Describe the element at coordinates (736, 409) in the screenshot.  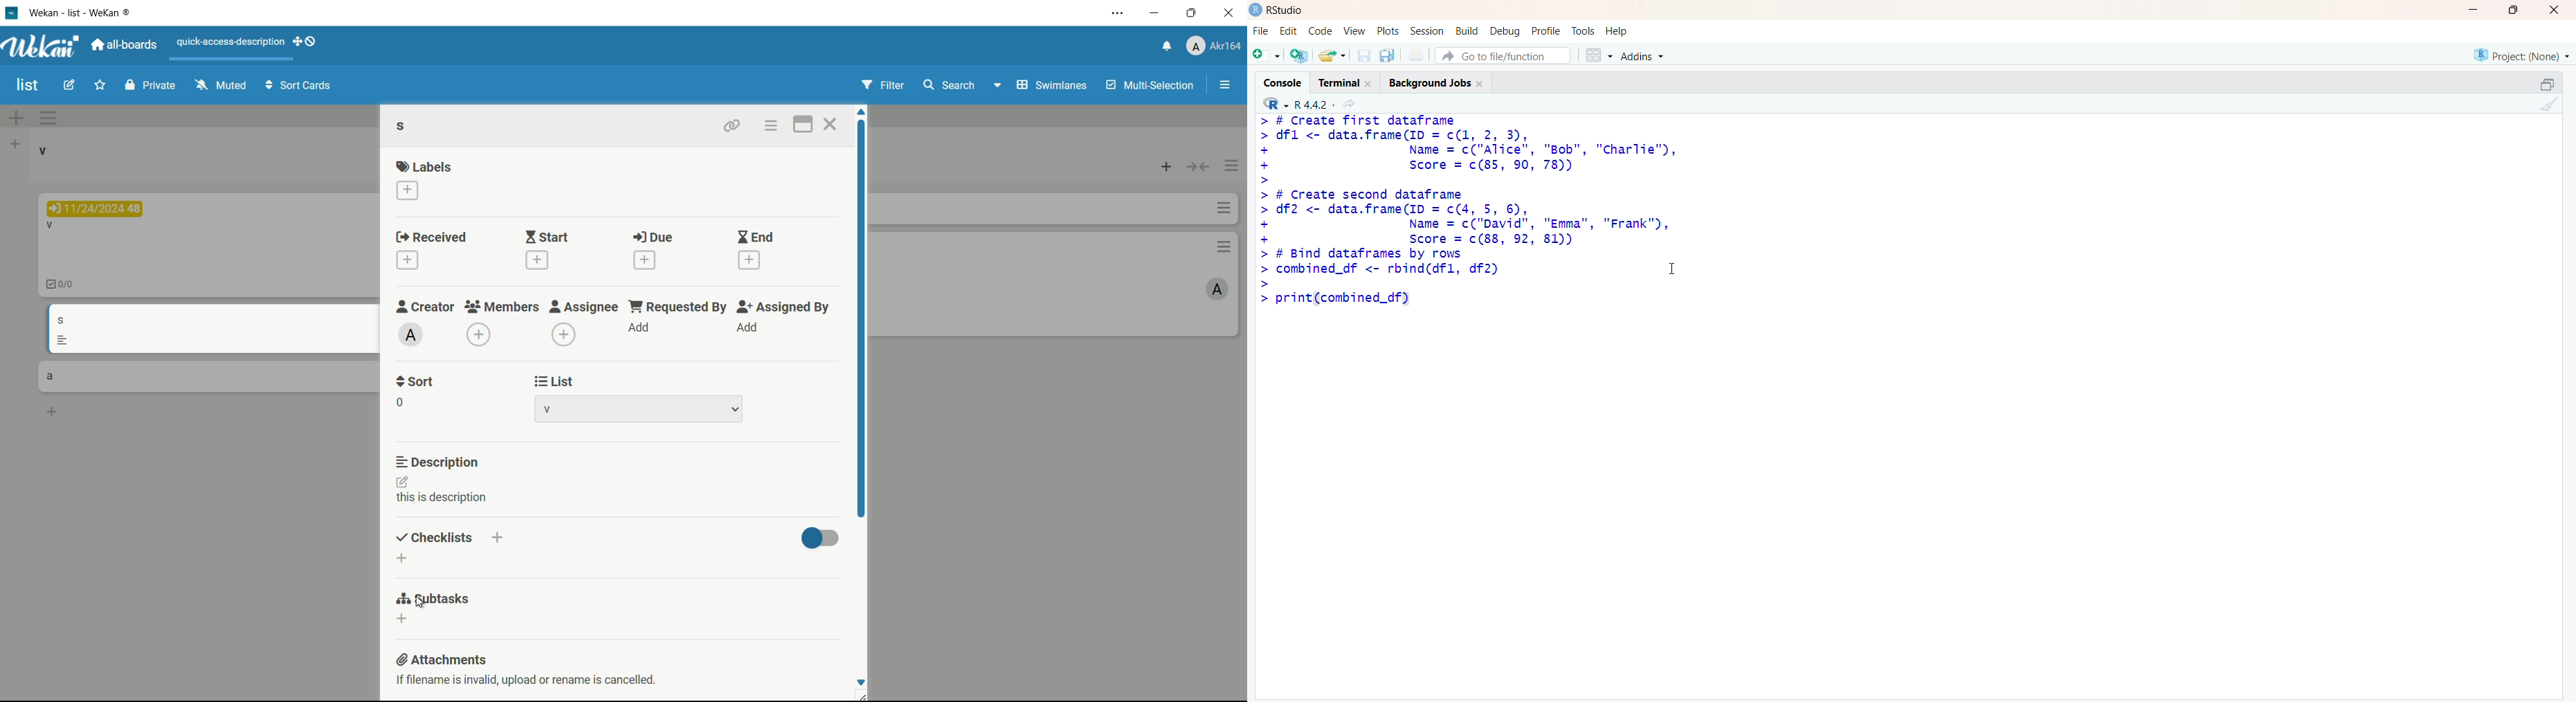
I see `dropdown` at that location.